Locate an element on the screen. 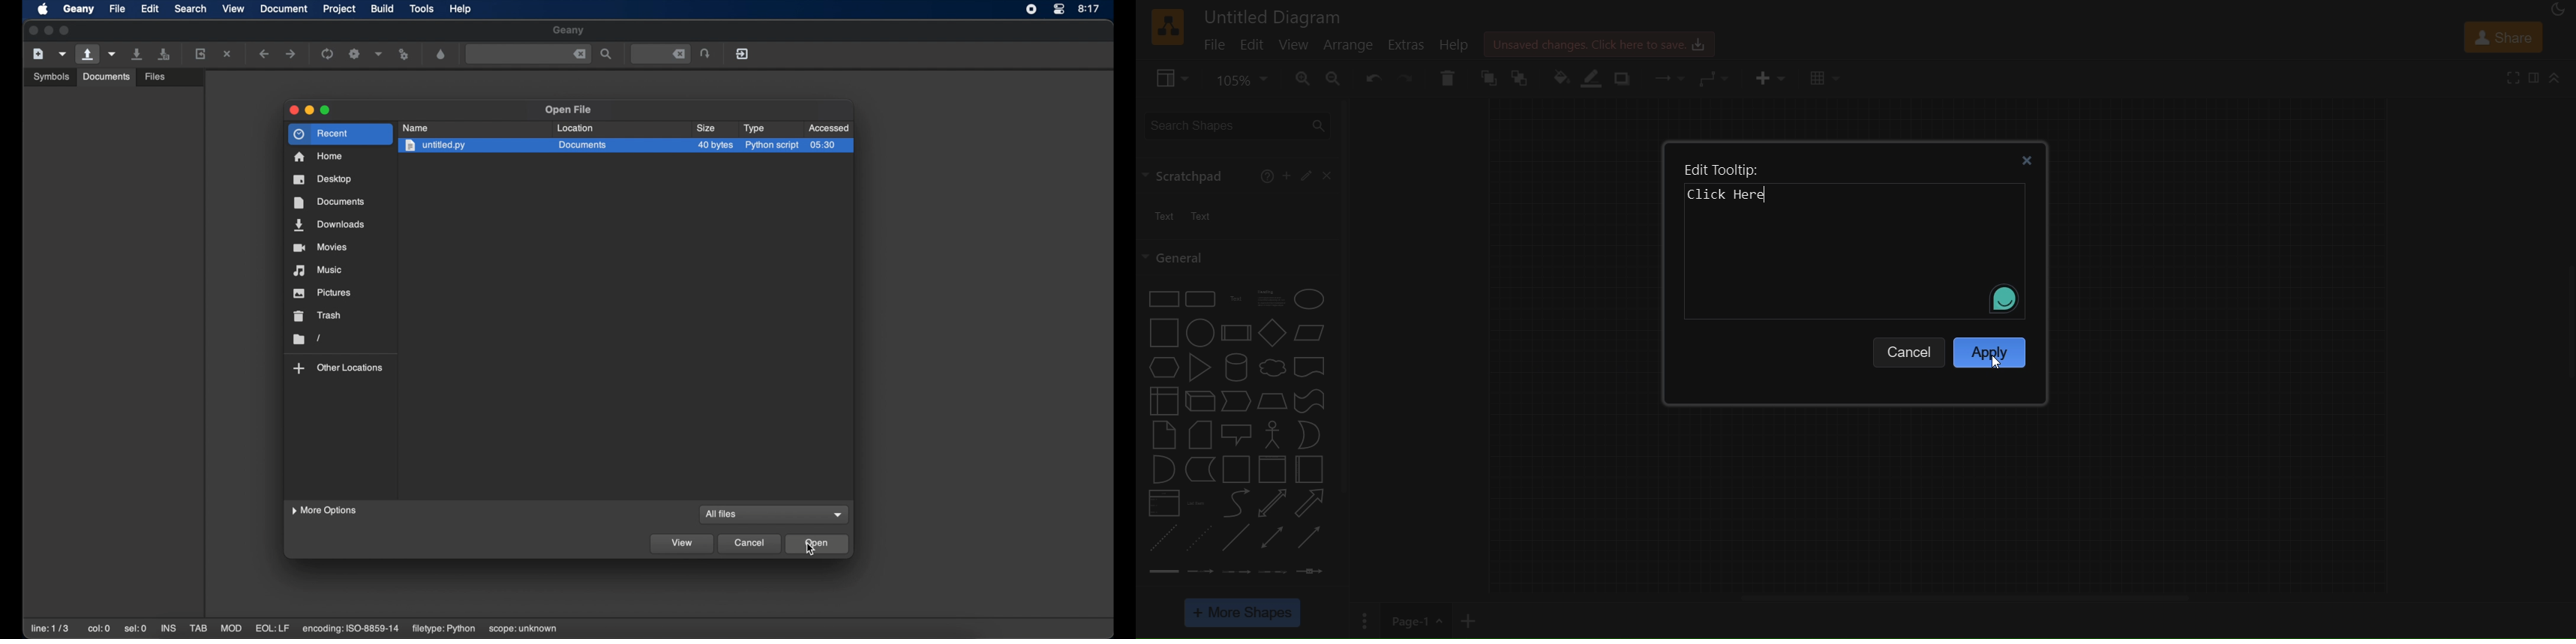  ellipse is located at coordinates (1311, 298).